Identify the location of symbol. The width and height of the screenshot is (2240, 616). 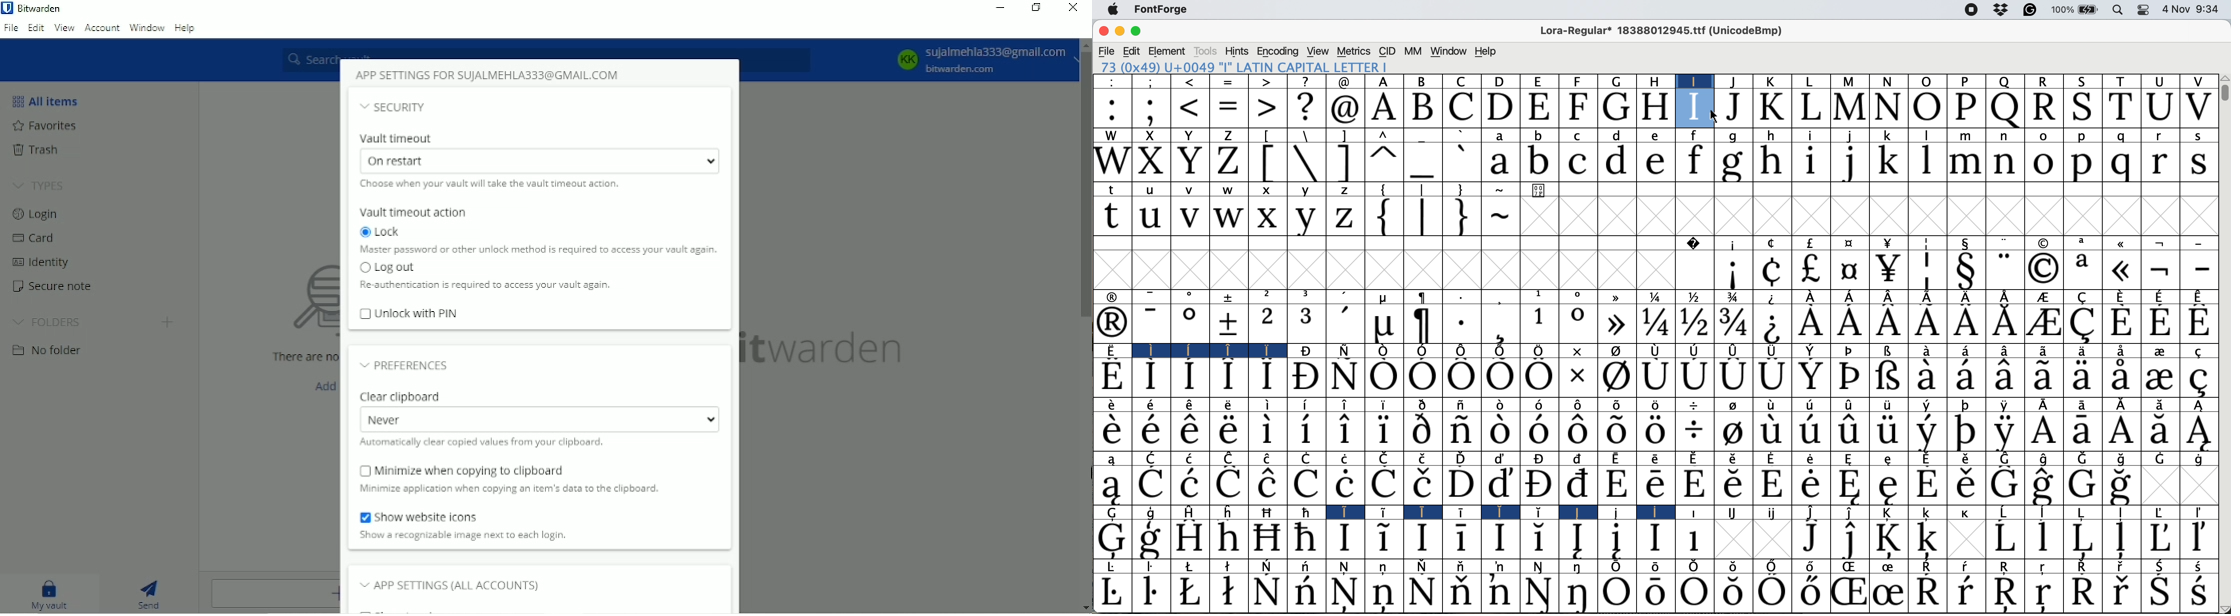
(1501, 296).